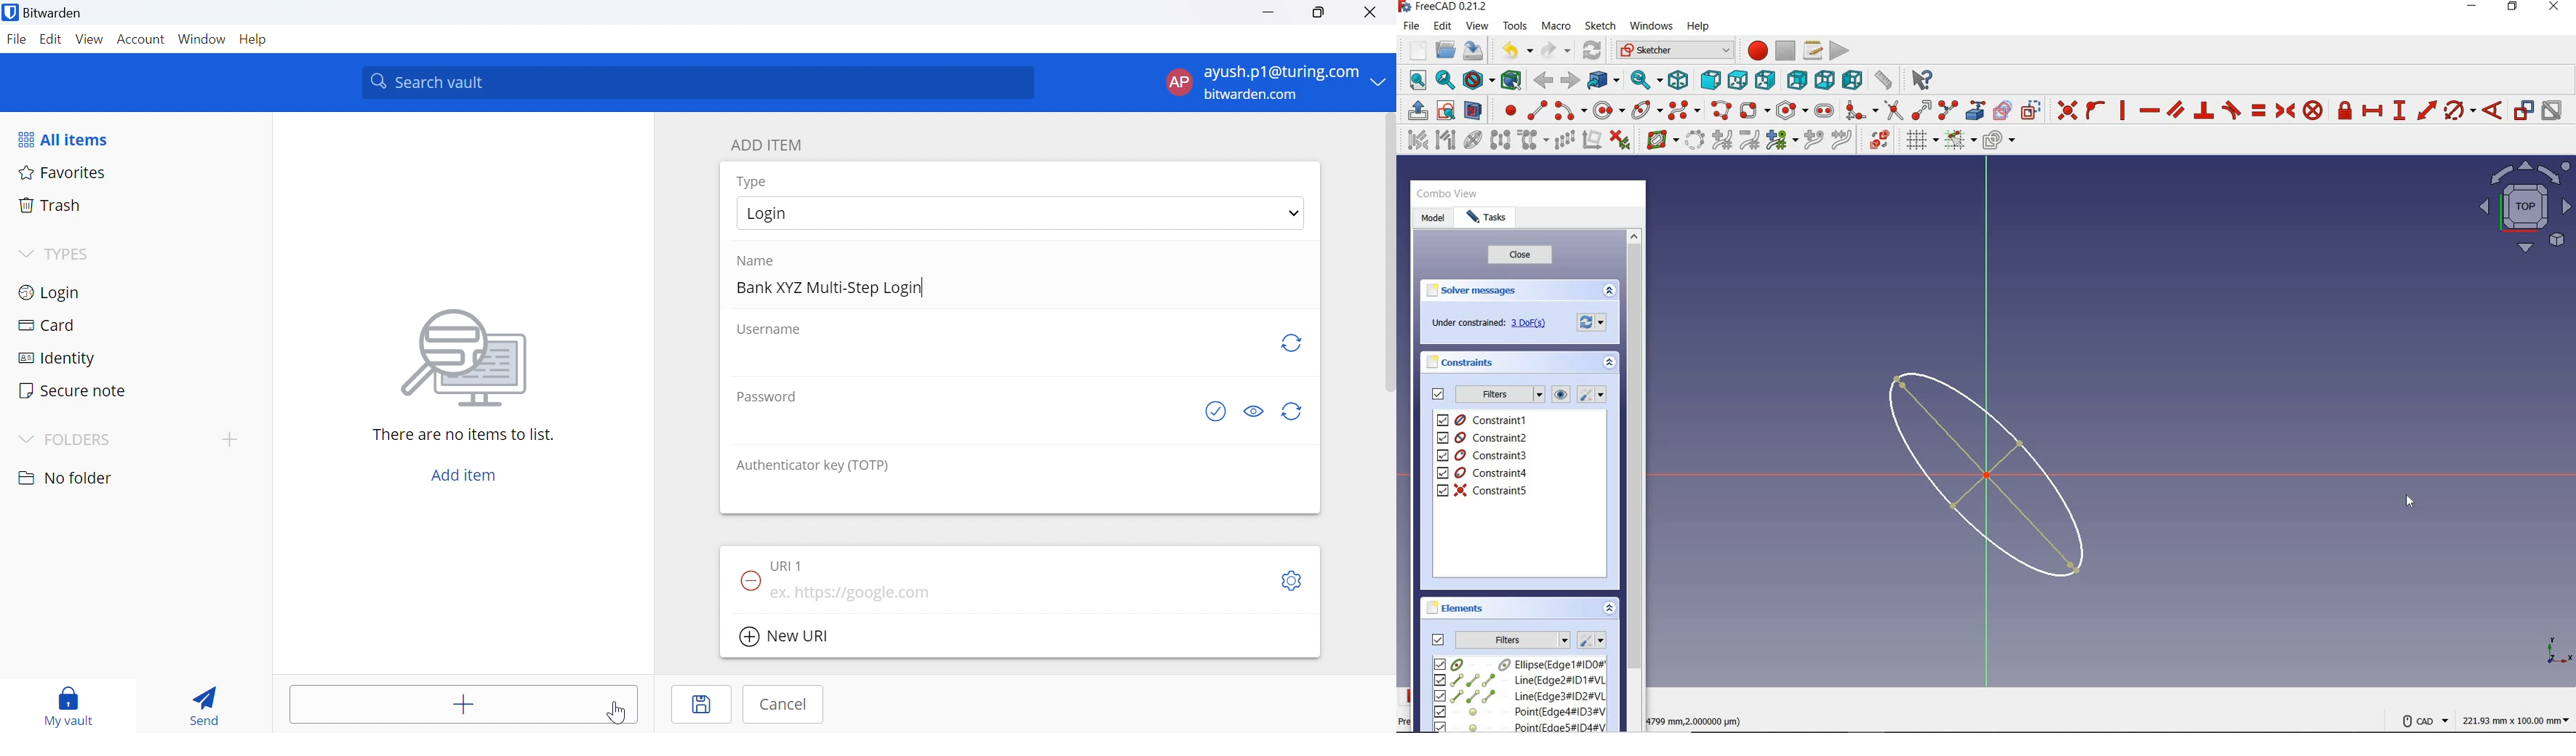 This screenshot has height=756, width=2576. What do you see at coordinates (1609, 108) in the screenshot?
I see `create circle` at bounding box center [1609, 108].